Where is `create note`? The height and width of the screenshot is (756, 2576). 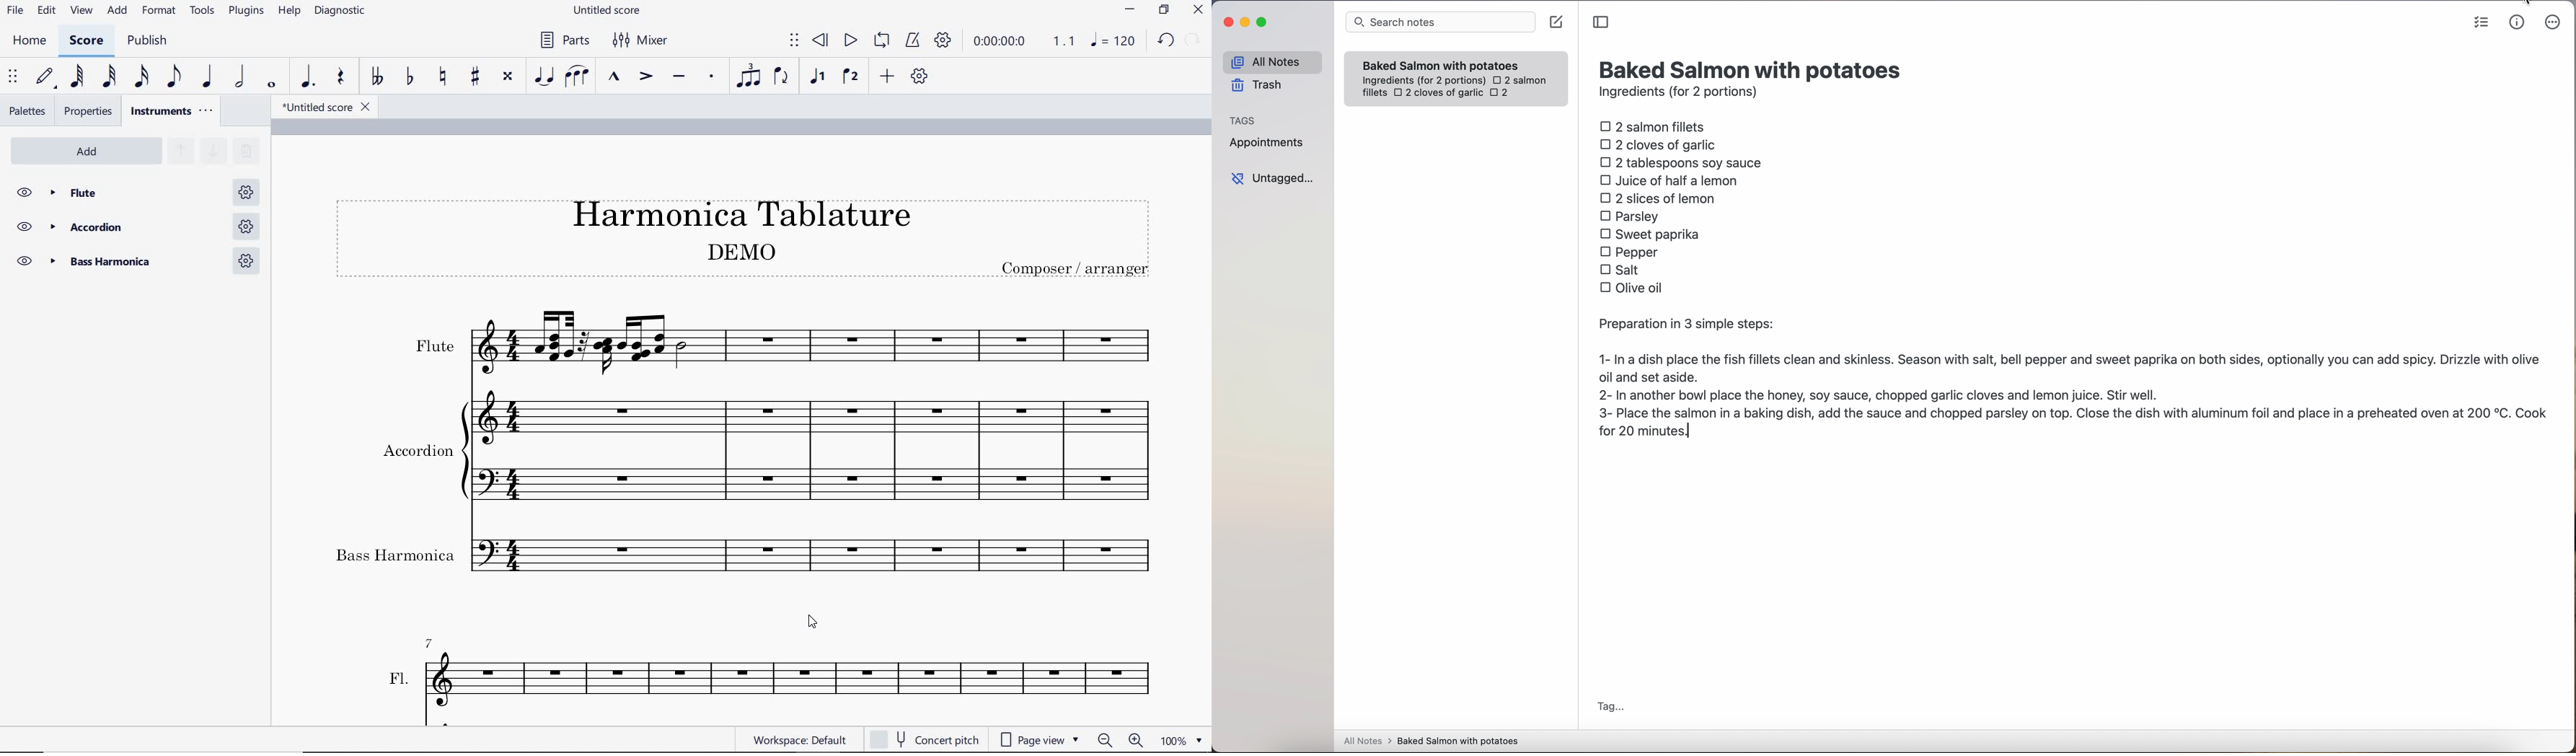 create note is located at coordinates (1555, 22).